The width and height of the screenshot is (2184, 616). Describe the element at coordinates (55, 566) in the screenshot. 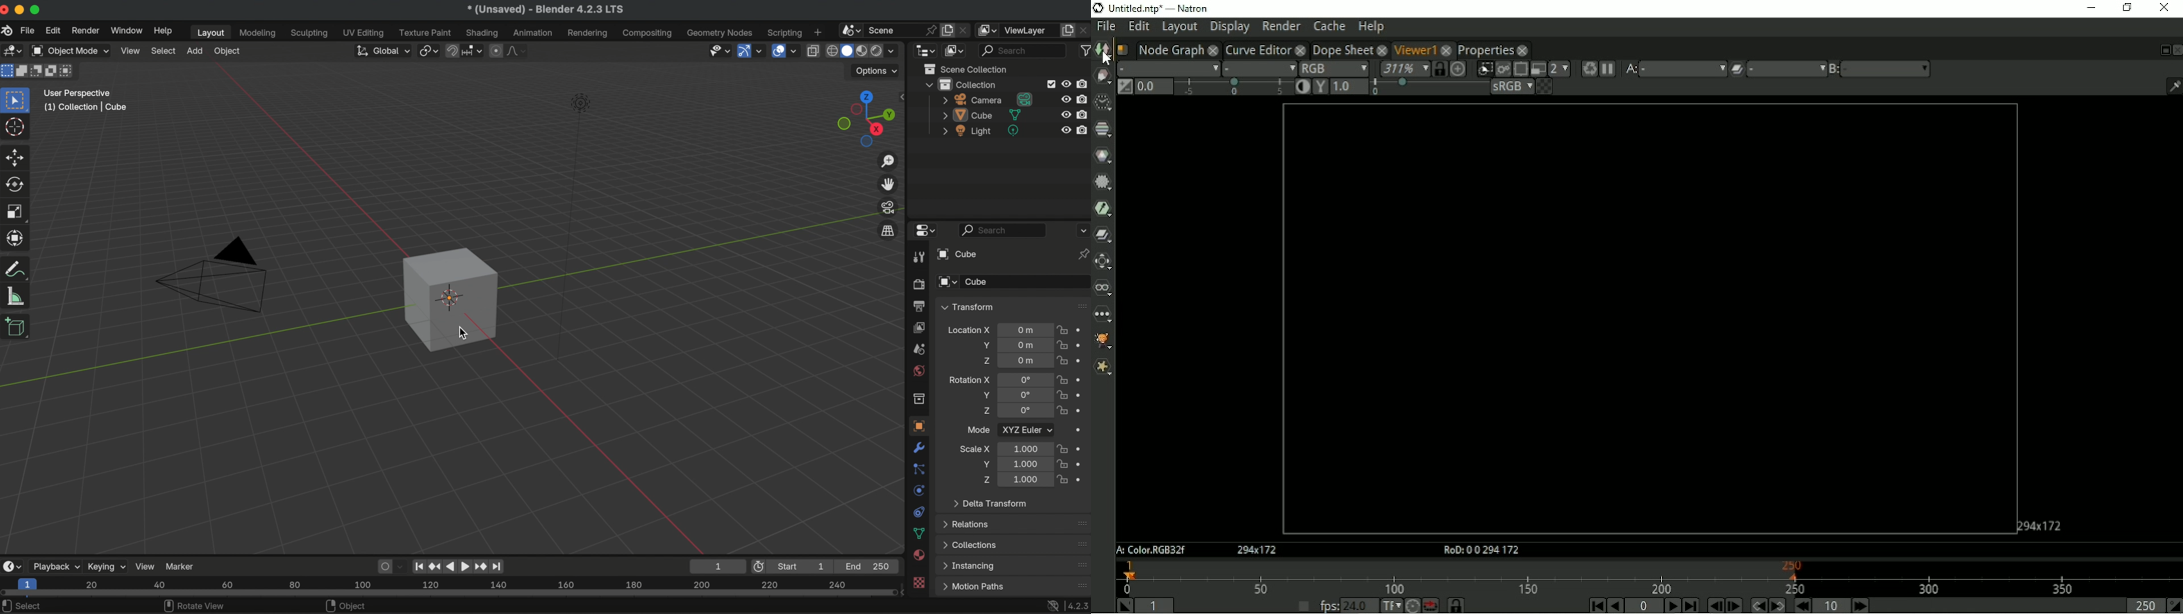

I see `playback` at that location.